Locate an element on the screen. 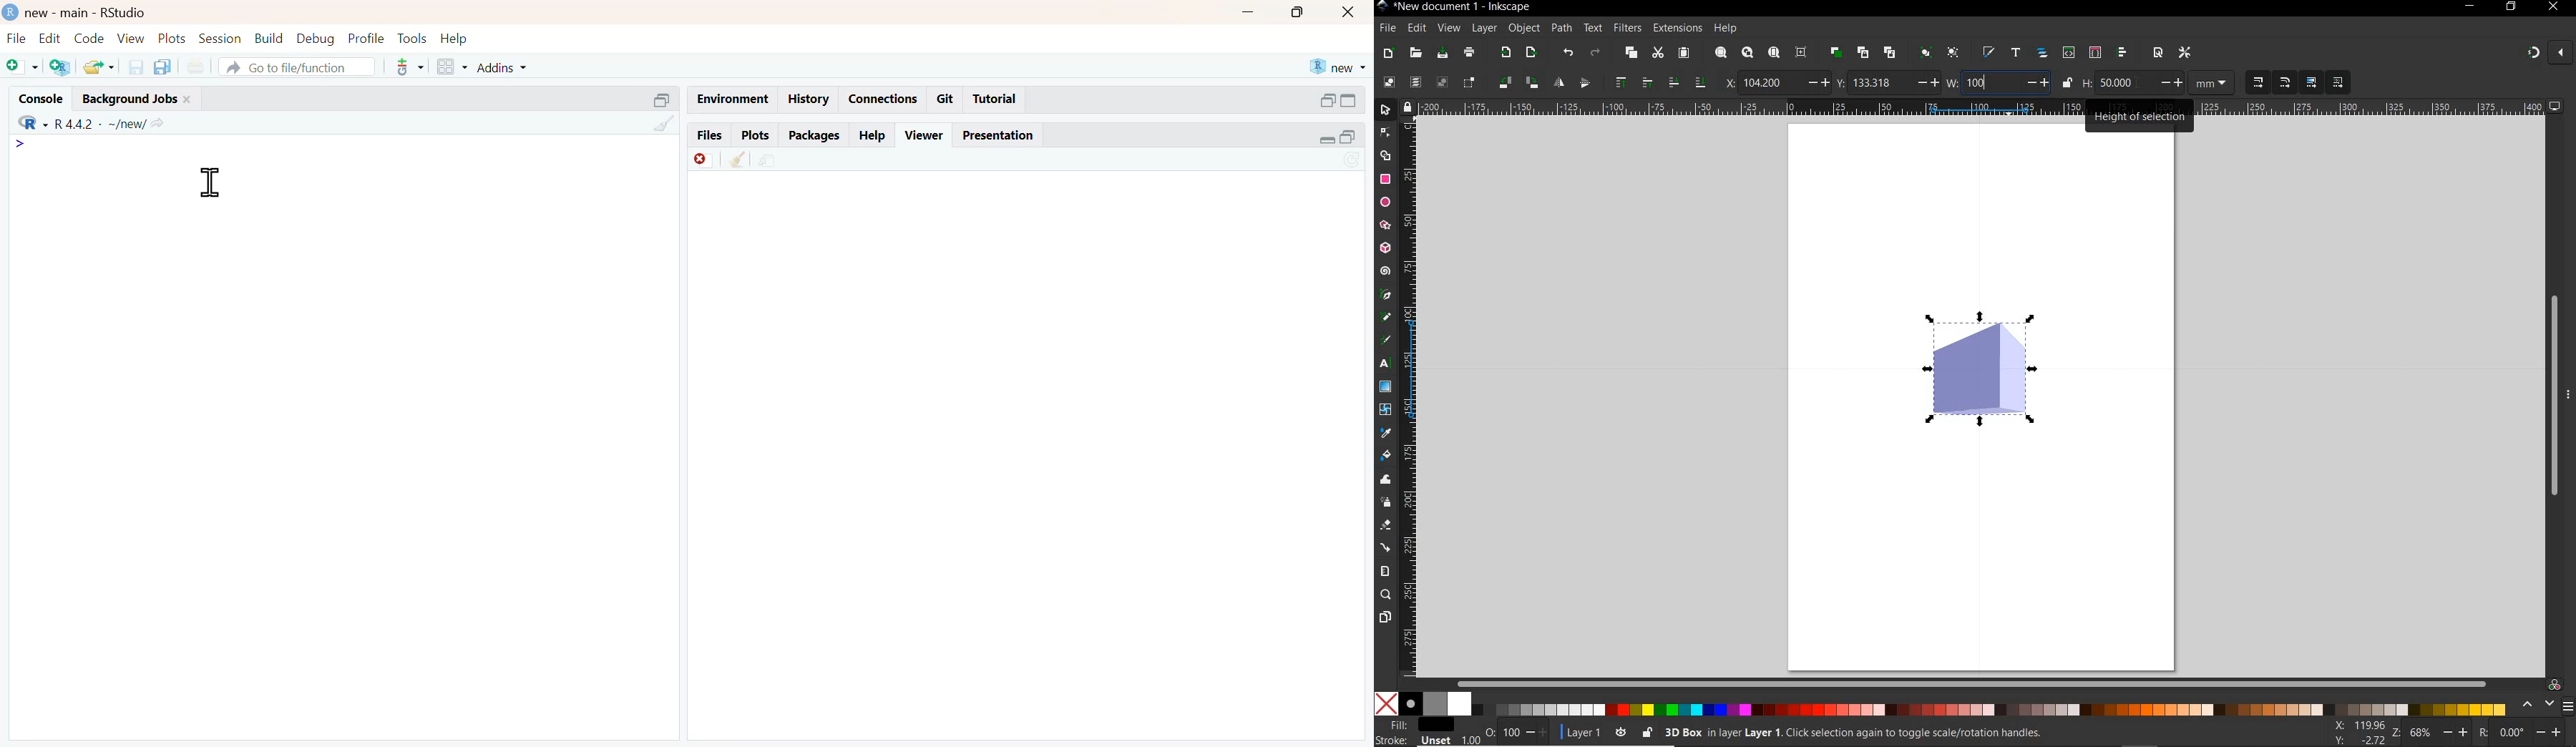 The image size is (2576, 756). gradient tool is located at coordinates (1385, 386).